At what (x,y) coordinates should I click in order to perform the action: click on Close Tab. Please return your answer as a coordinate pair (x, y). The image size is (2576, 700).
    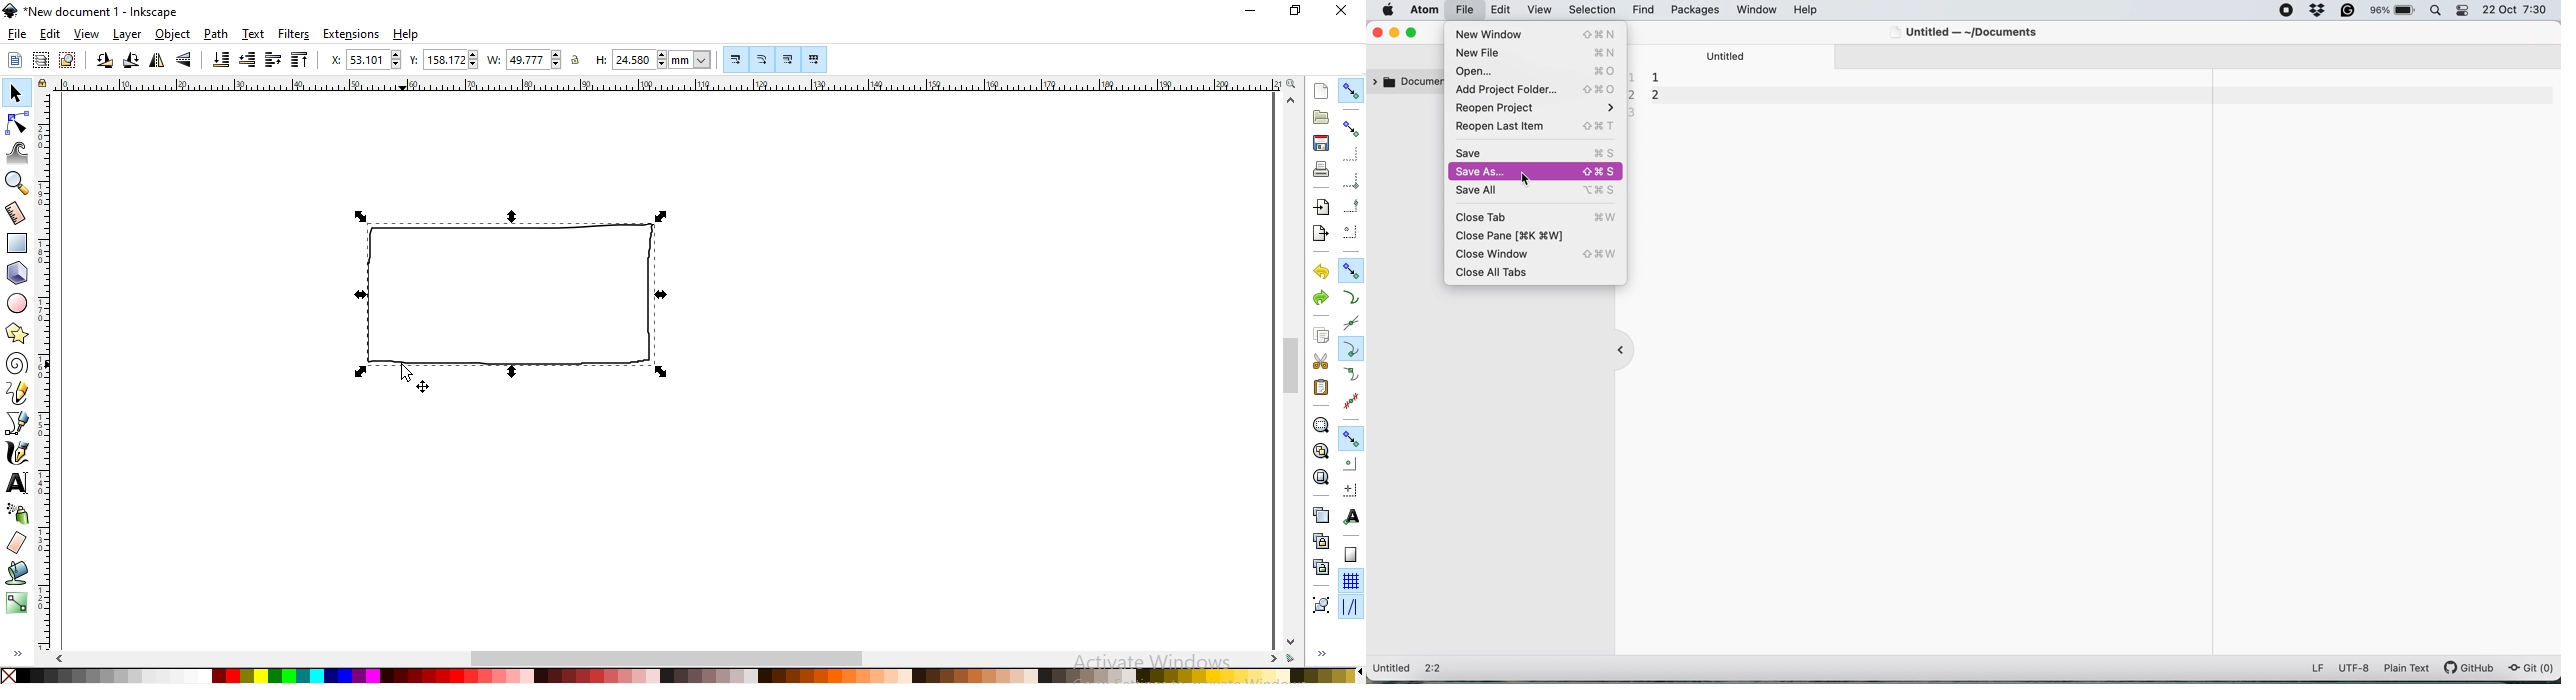
    Looking at the image, I should click on (1531, 217).